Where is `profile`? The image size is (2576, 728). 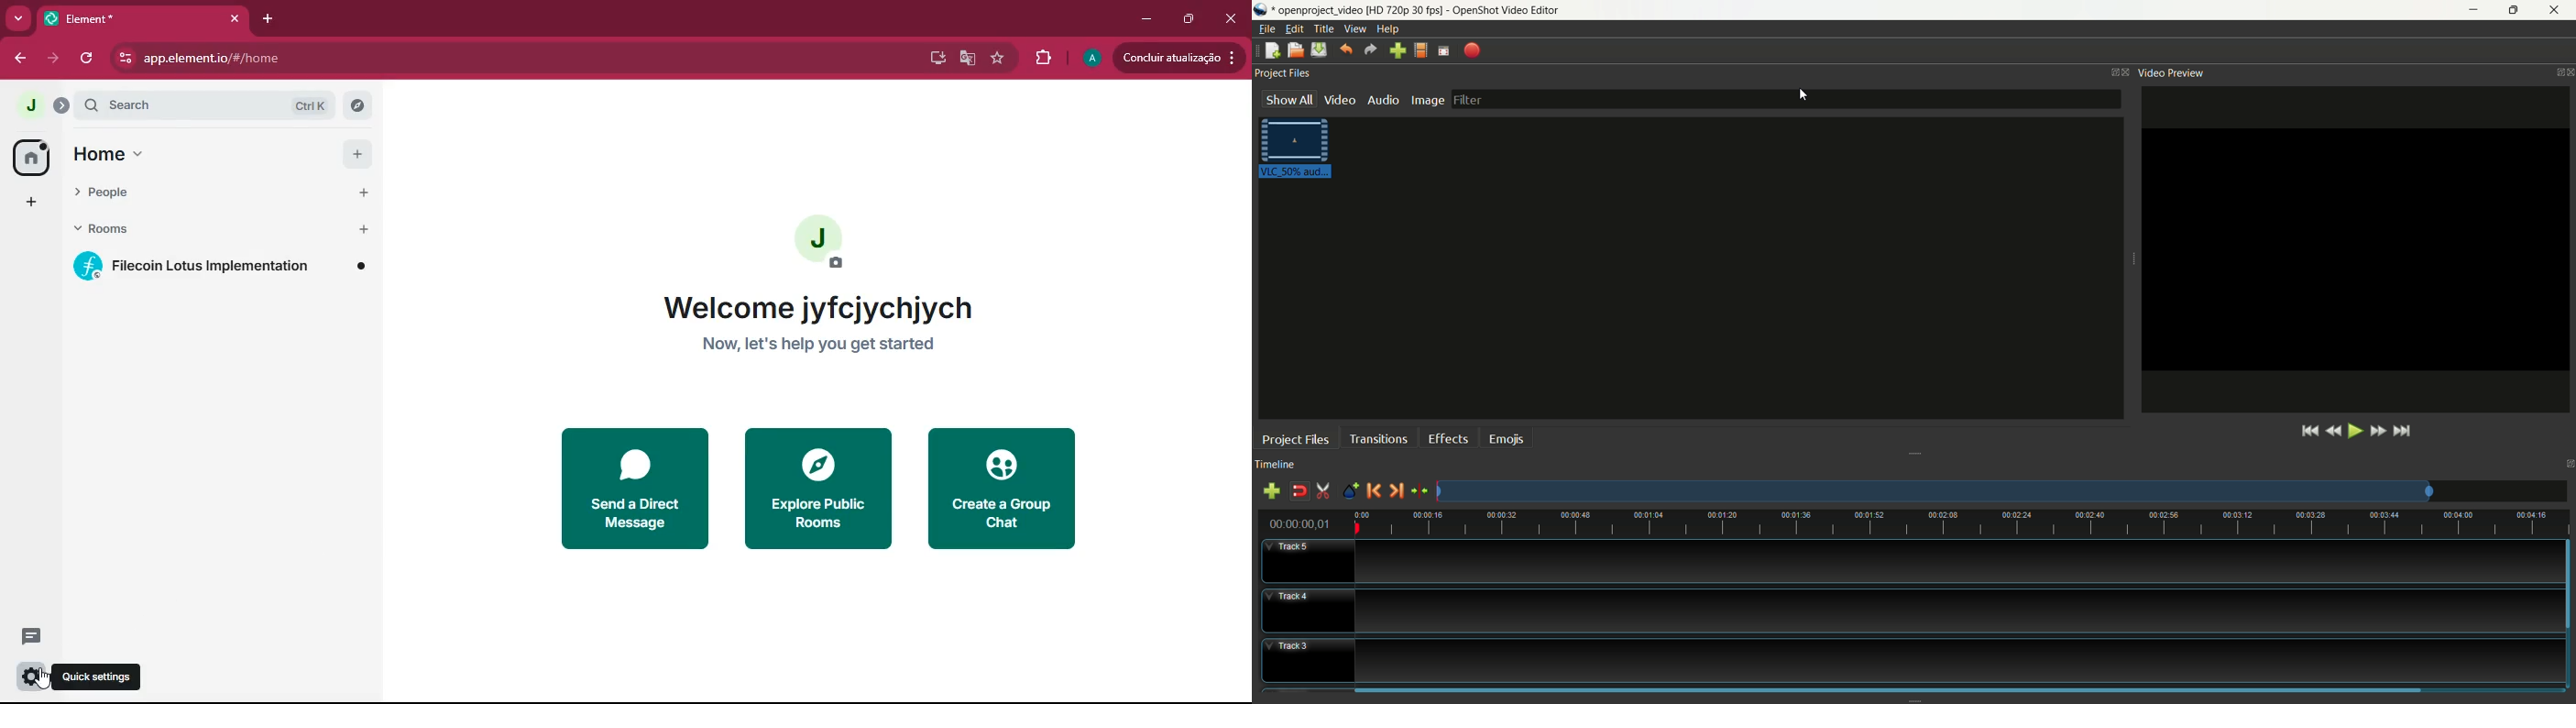
profile is located at coordinates (1089, 60).